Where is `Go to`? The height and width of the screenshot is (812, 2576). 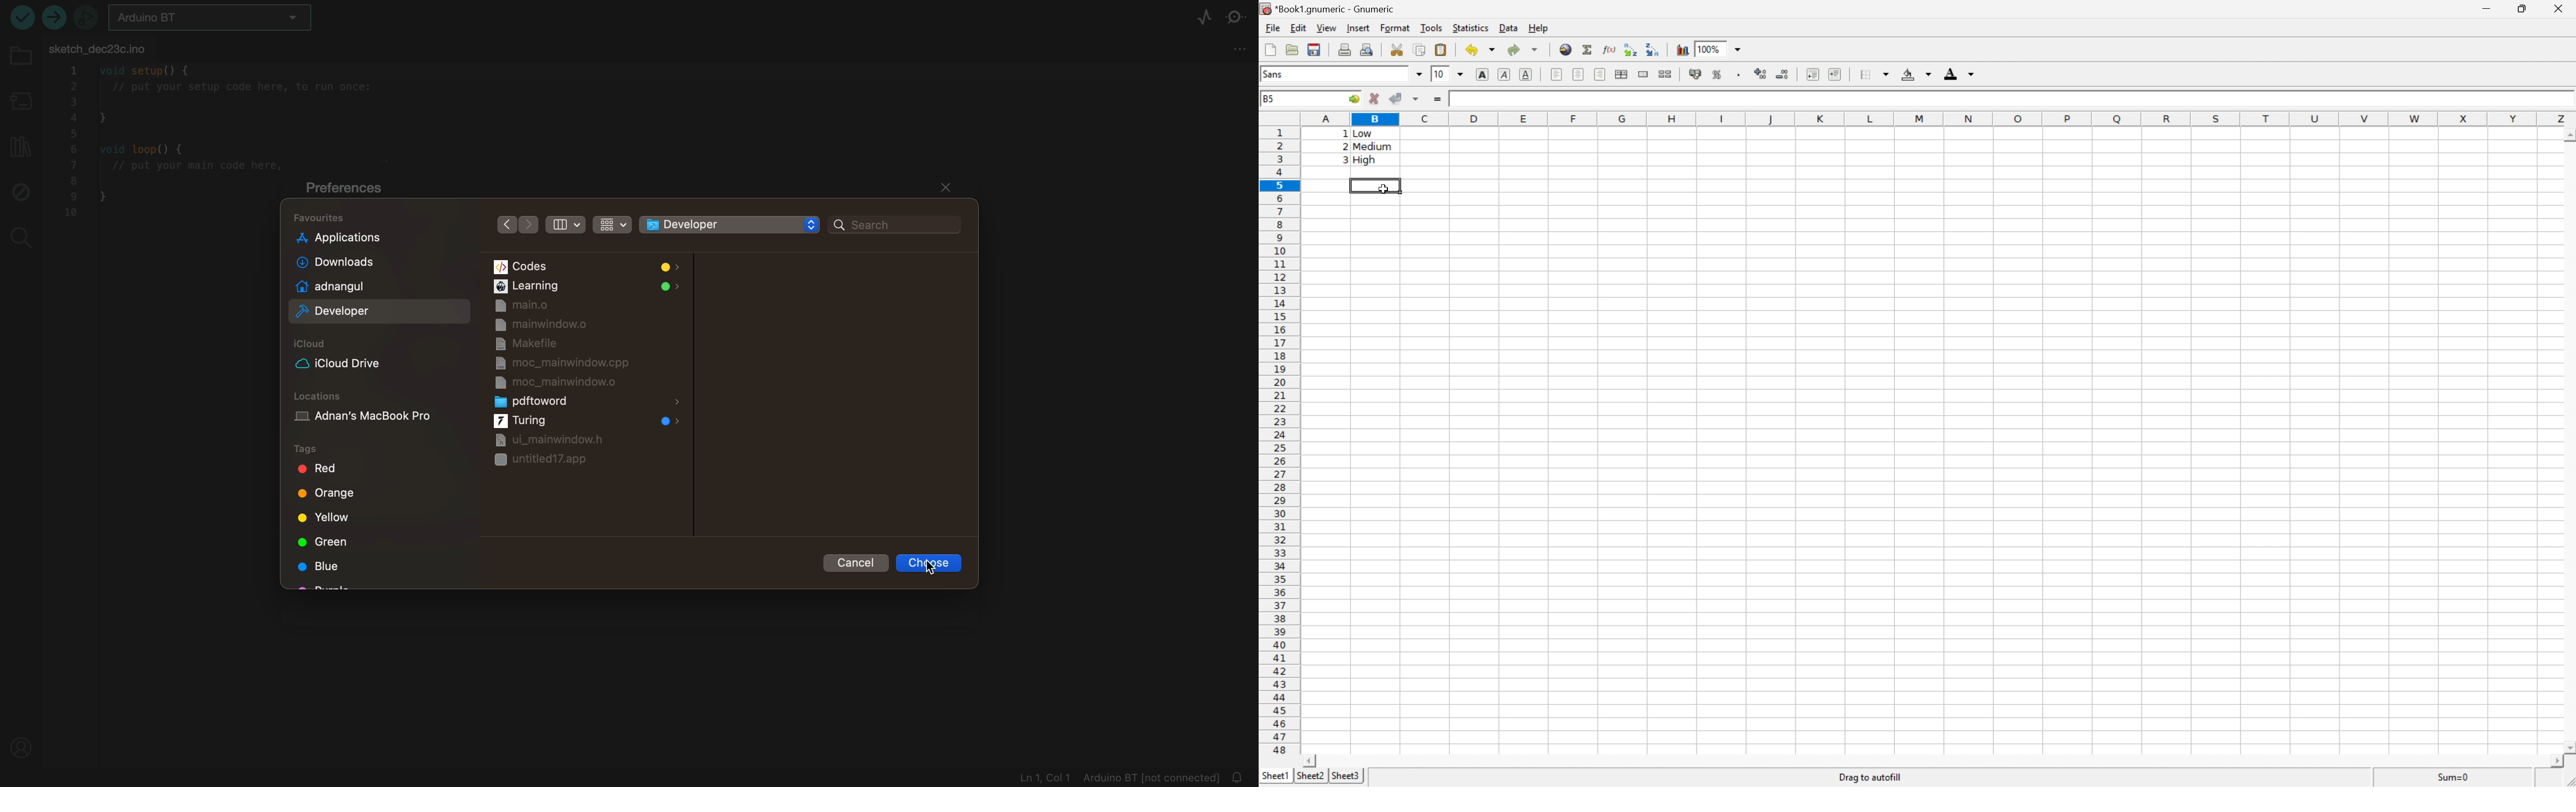 Go to is located at coordinates (1352, 99).